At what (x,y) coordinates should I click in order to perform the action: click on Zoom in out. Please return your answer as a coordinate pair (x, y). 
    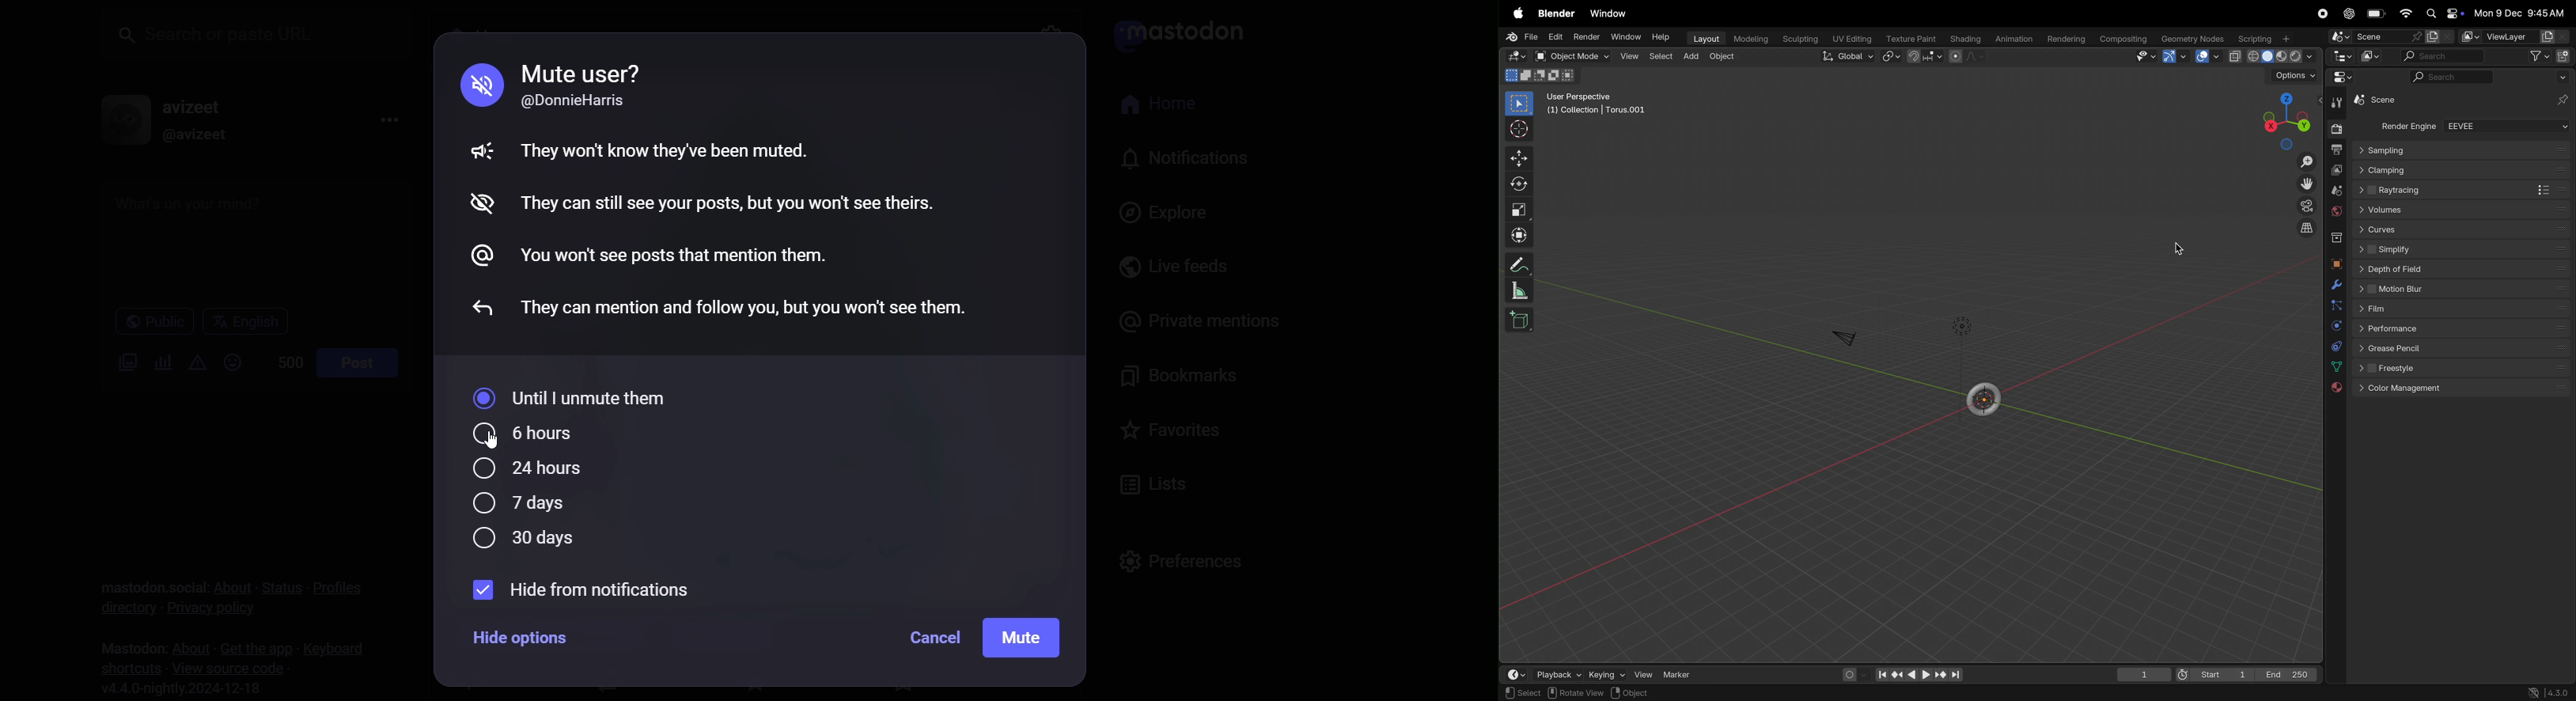
    Looking at the image, I should click on (2306, 161).